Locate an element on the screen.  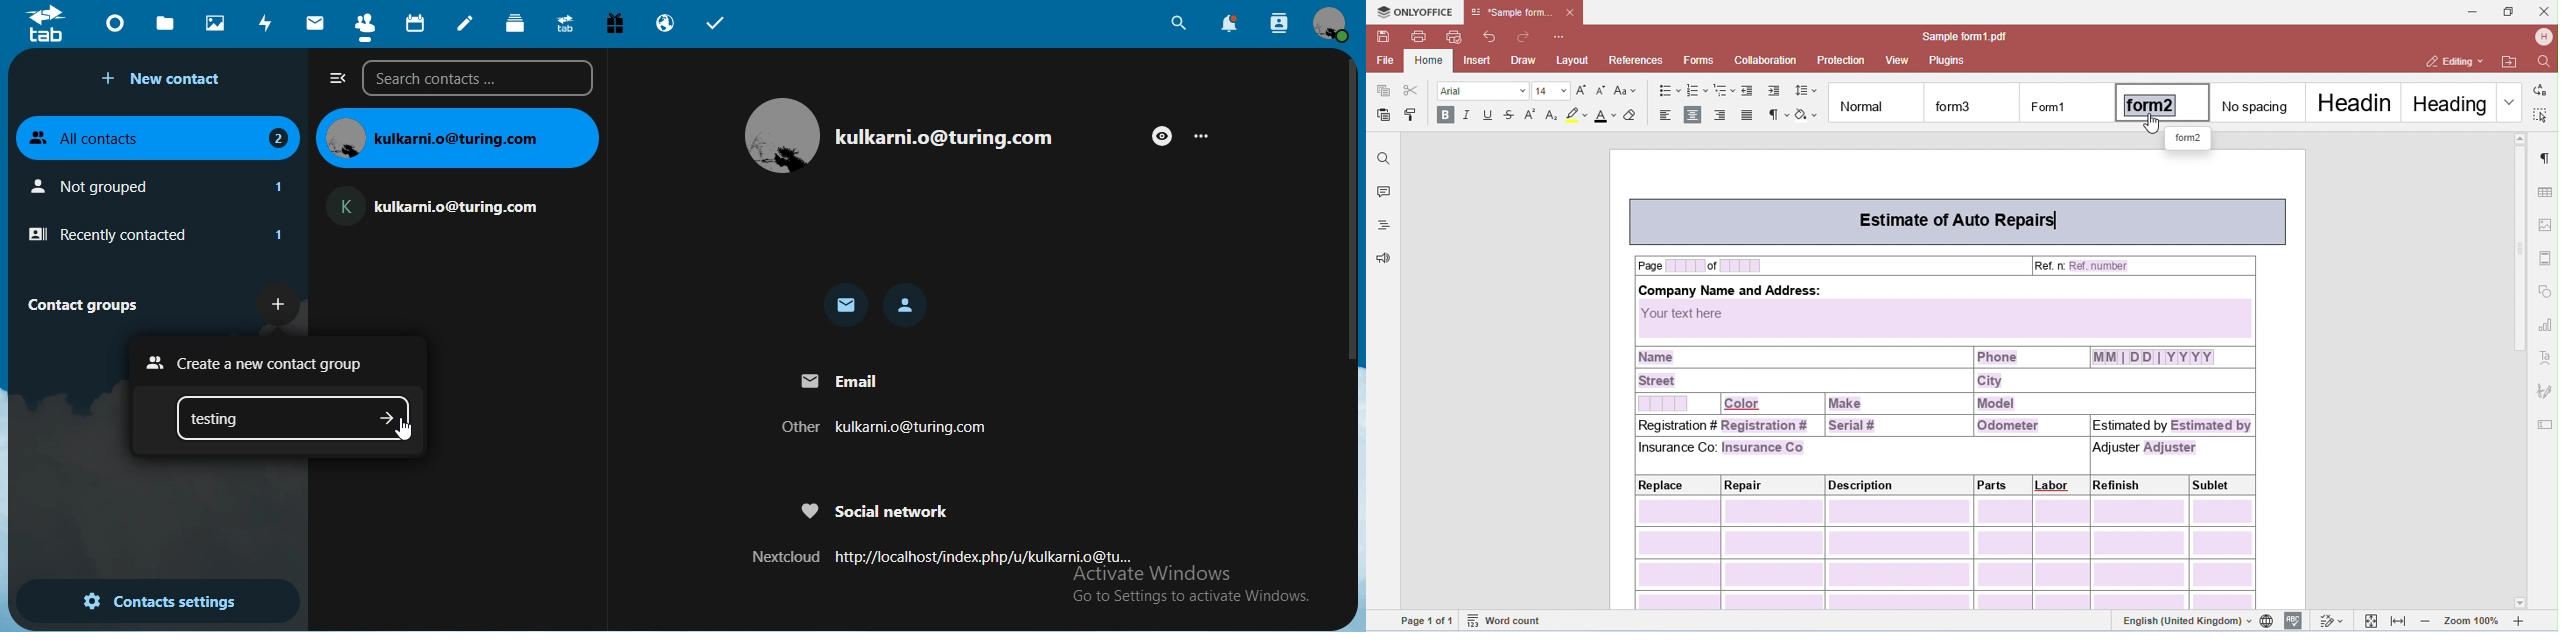
contact group is located at coordinates (90, 304).